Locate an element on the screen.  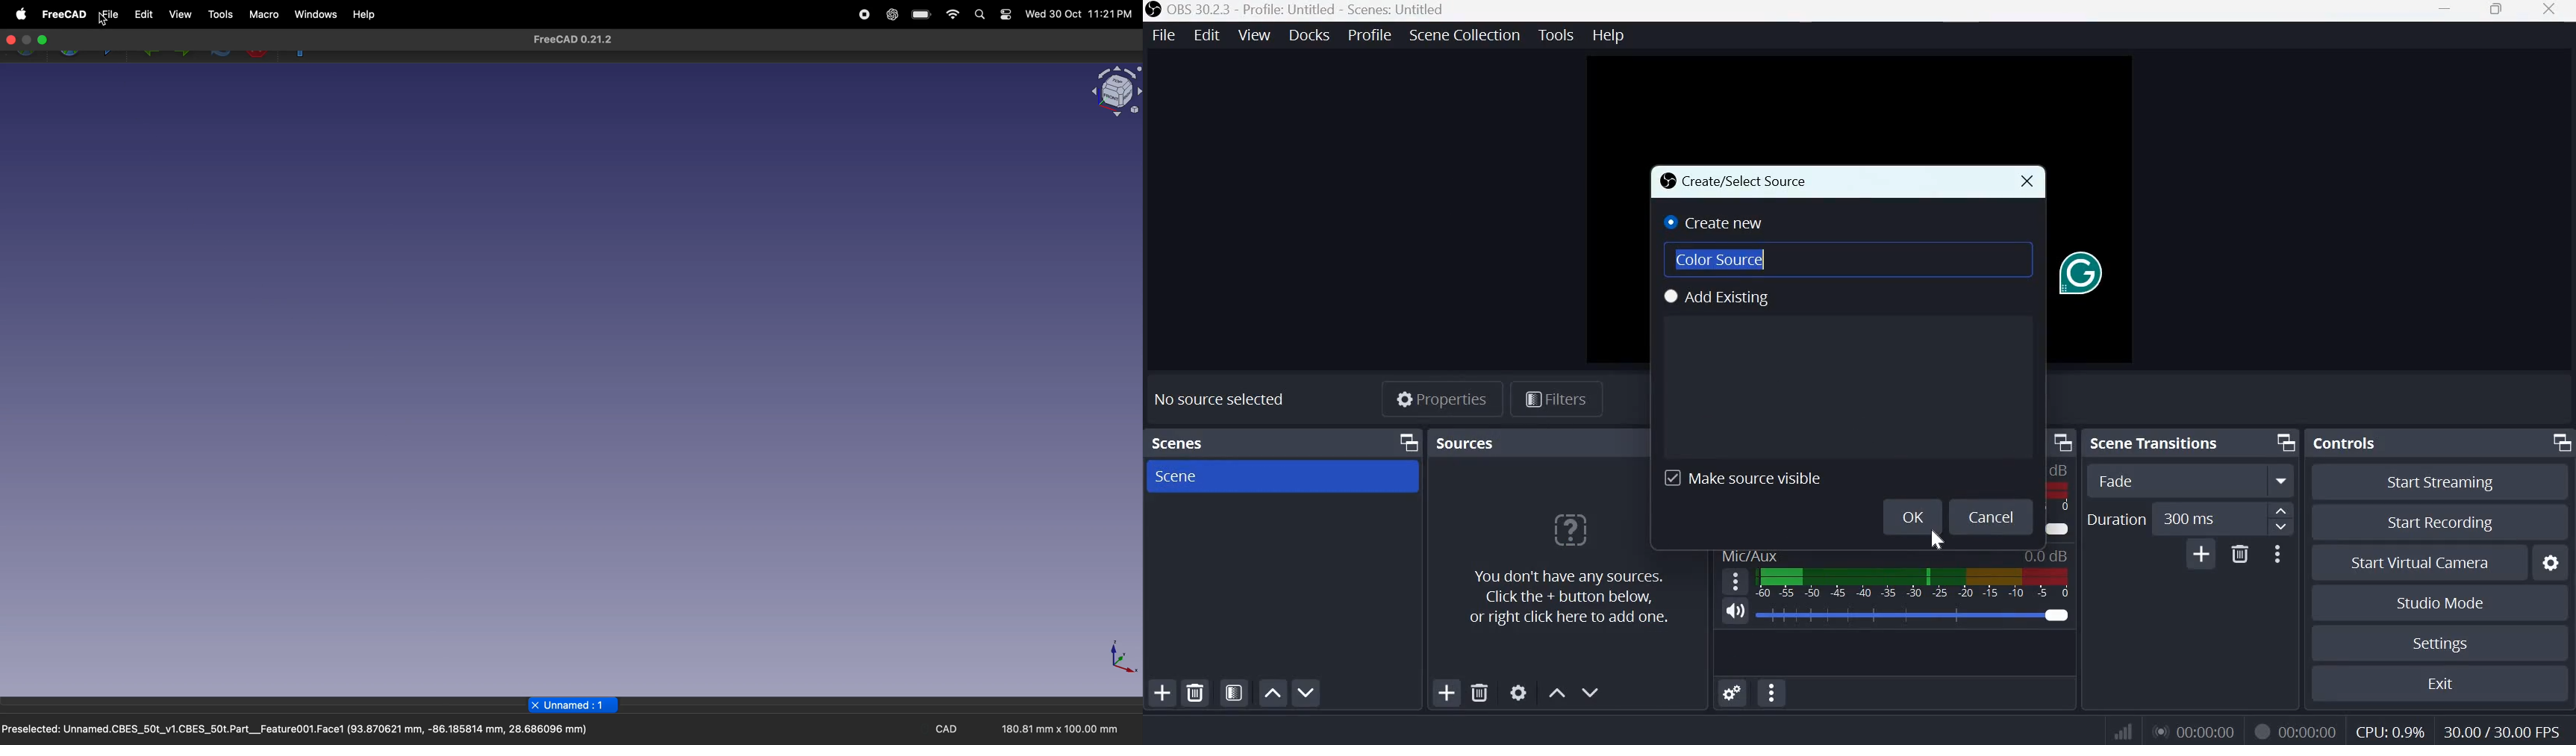
Scene is located at coordinates (1176, 476).